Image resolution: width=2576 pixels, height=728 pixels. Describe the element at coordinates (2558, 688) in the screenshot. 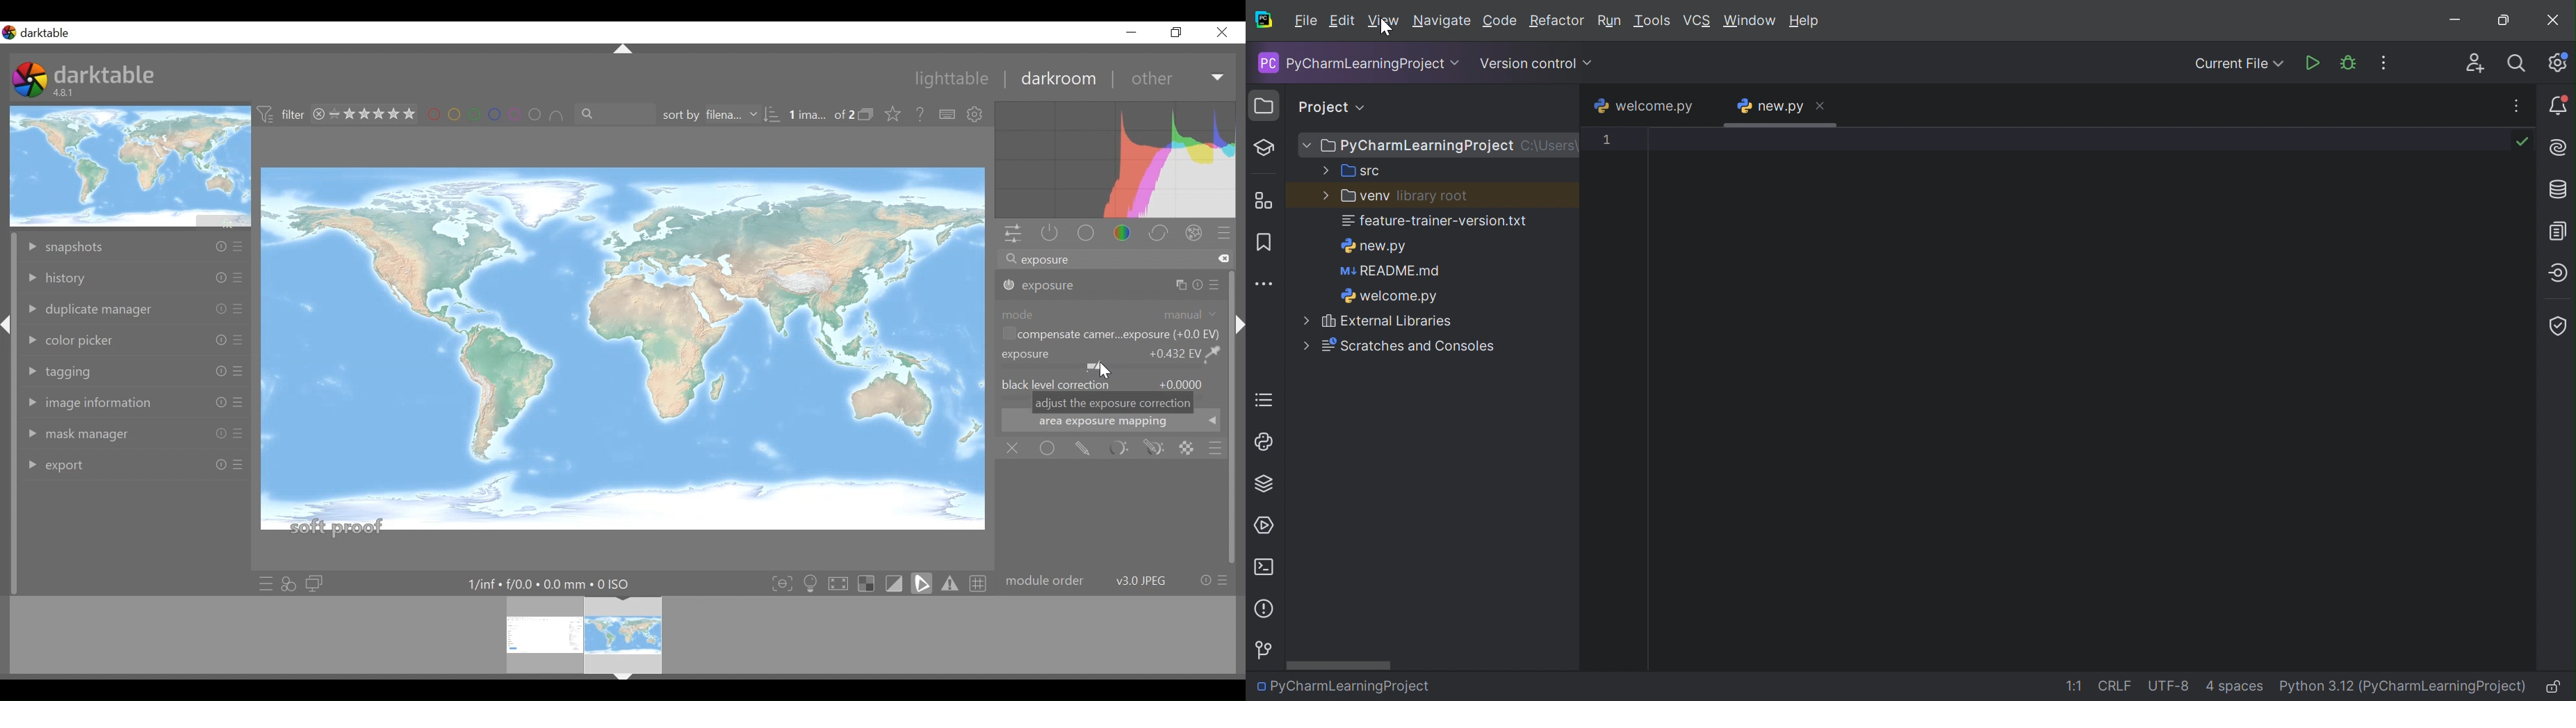

I see `Make file read-only` at that location.